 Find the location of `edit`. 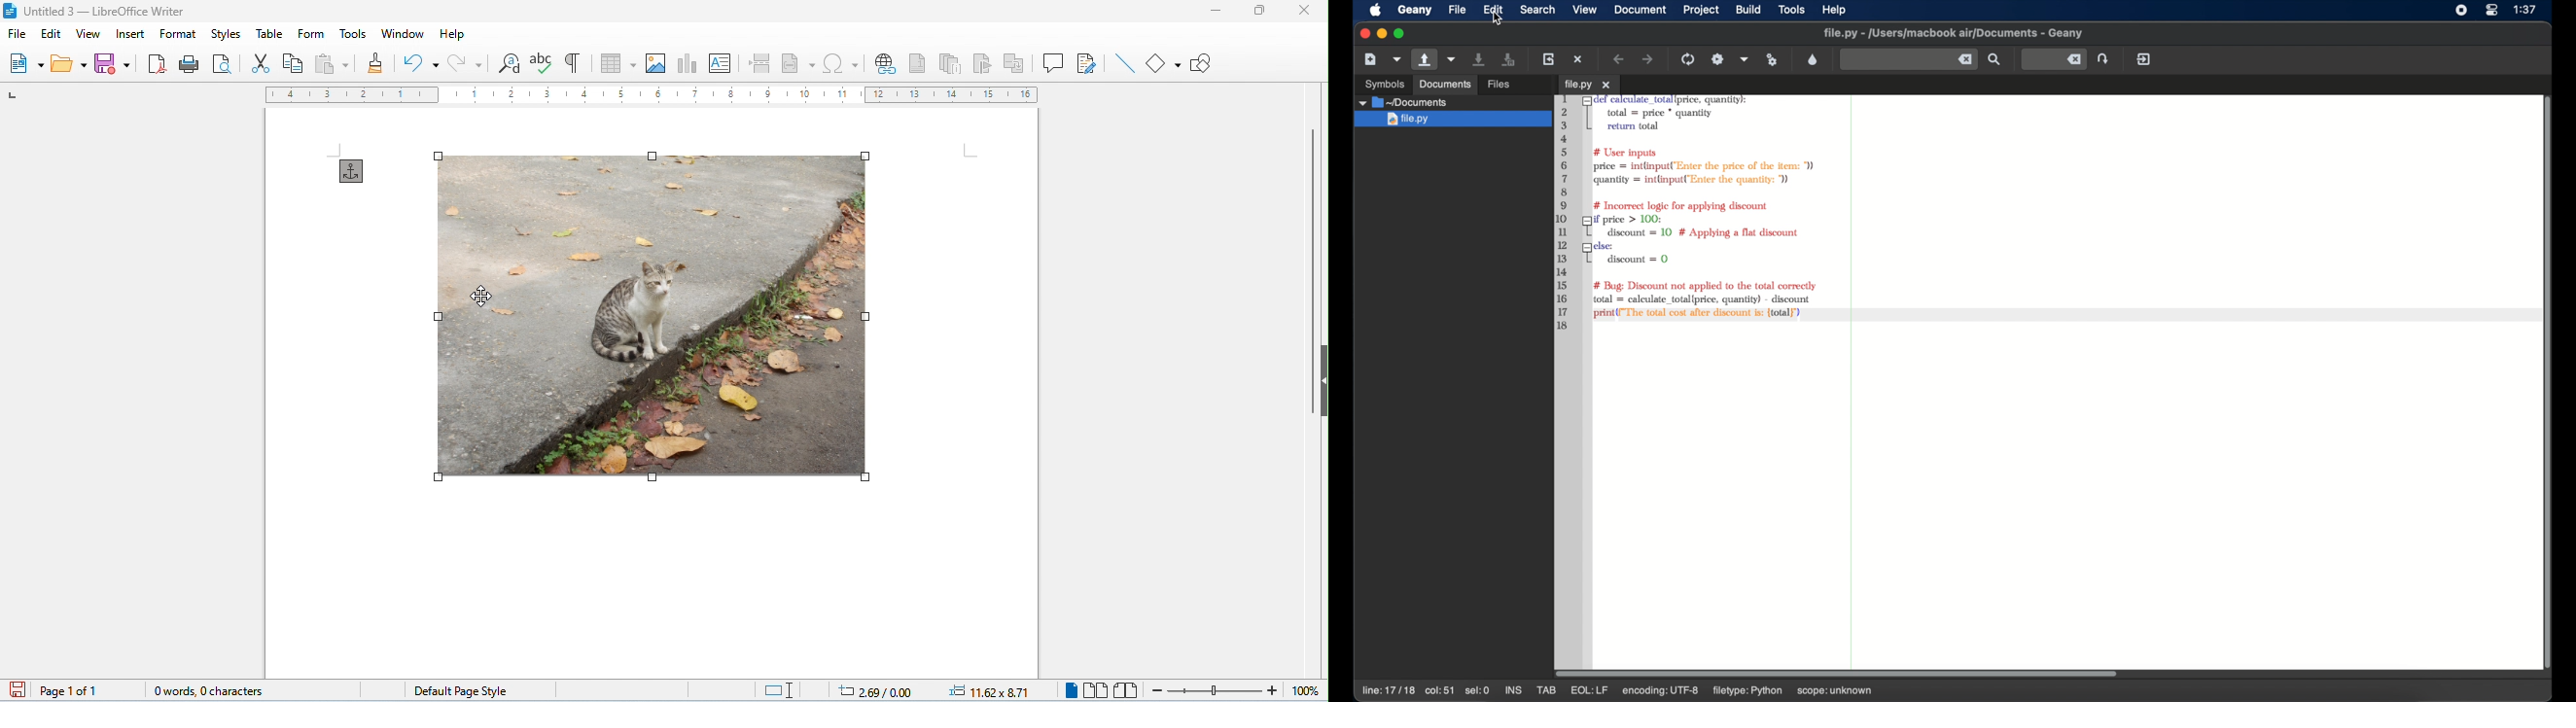

edit is located at coordinates (1493, 10).